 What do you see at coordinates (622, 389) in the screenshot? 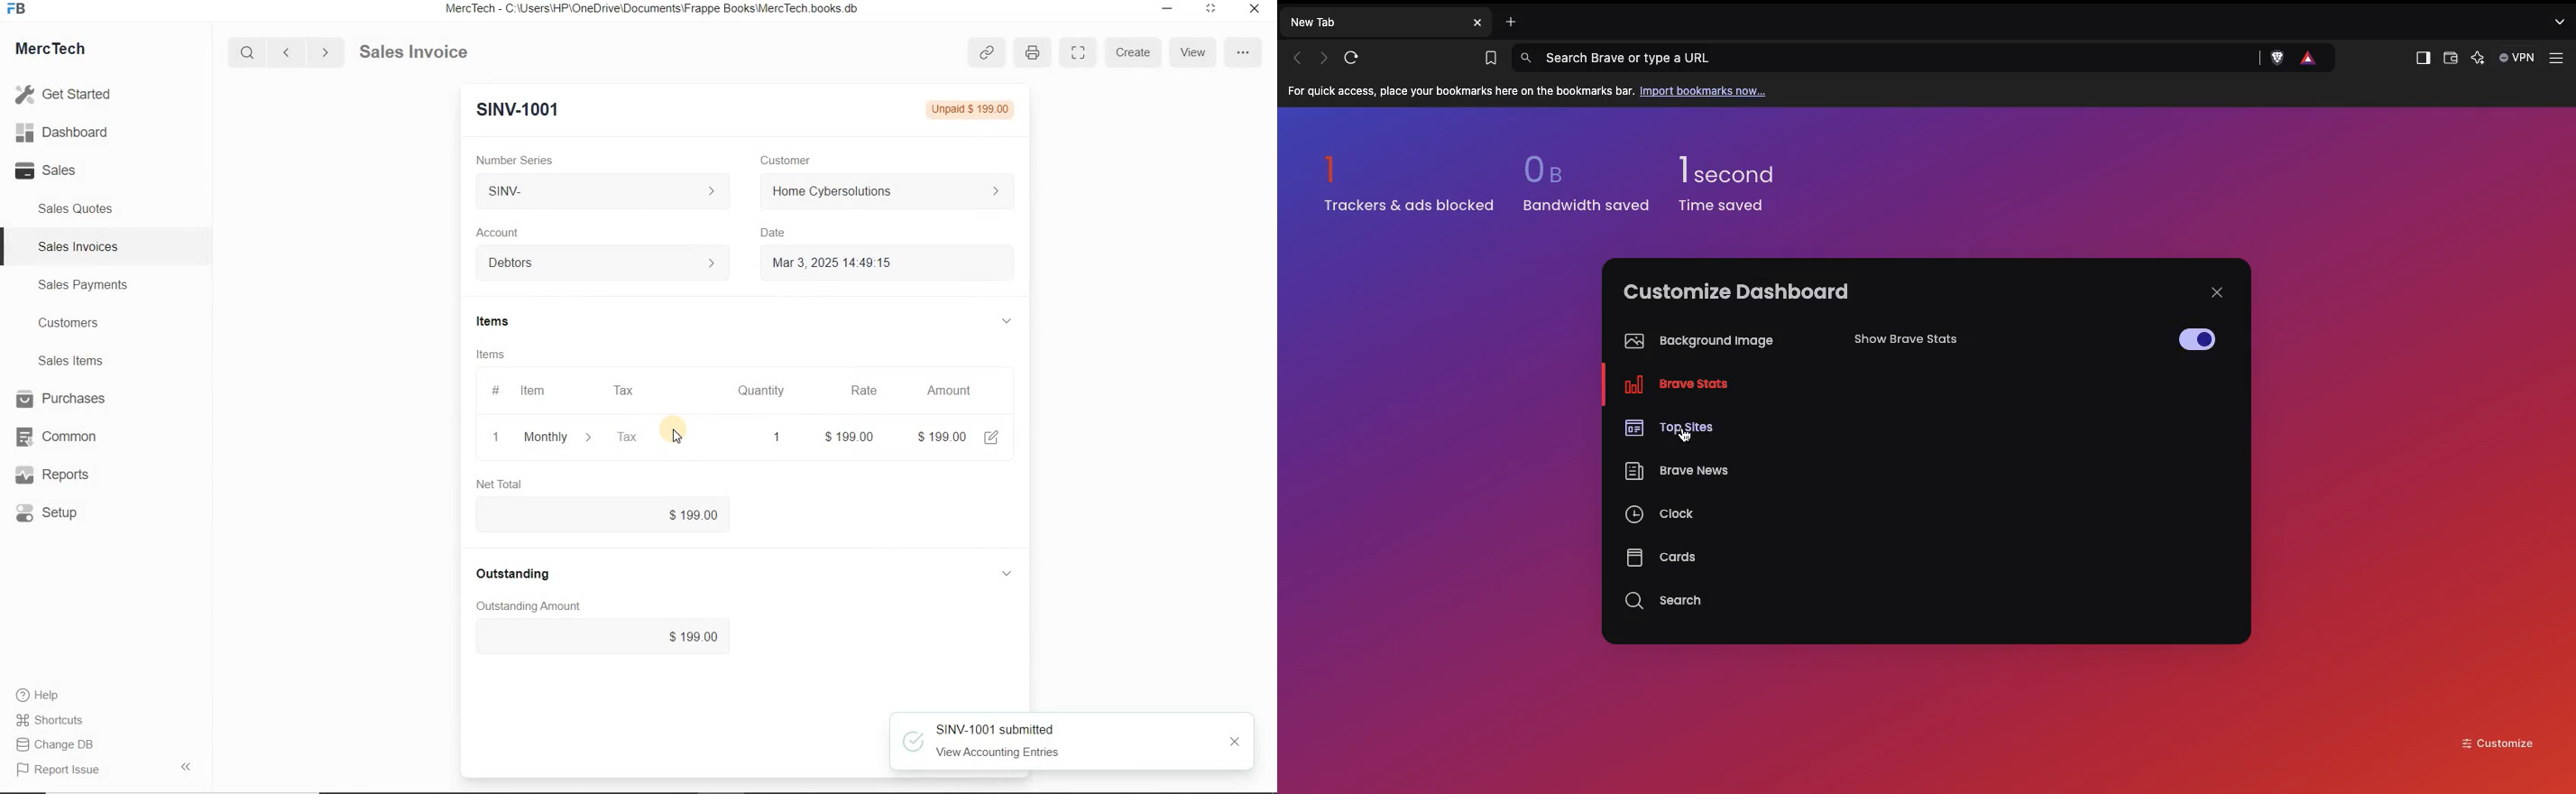
I see `Tax` at bounding box center [622, 389].